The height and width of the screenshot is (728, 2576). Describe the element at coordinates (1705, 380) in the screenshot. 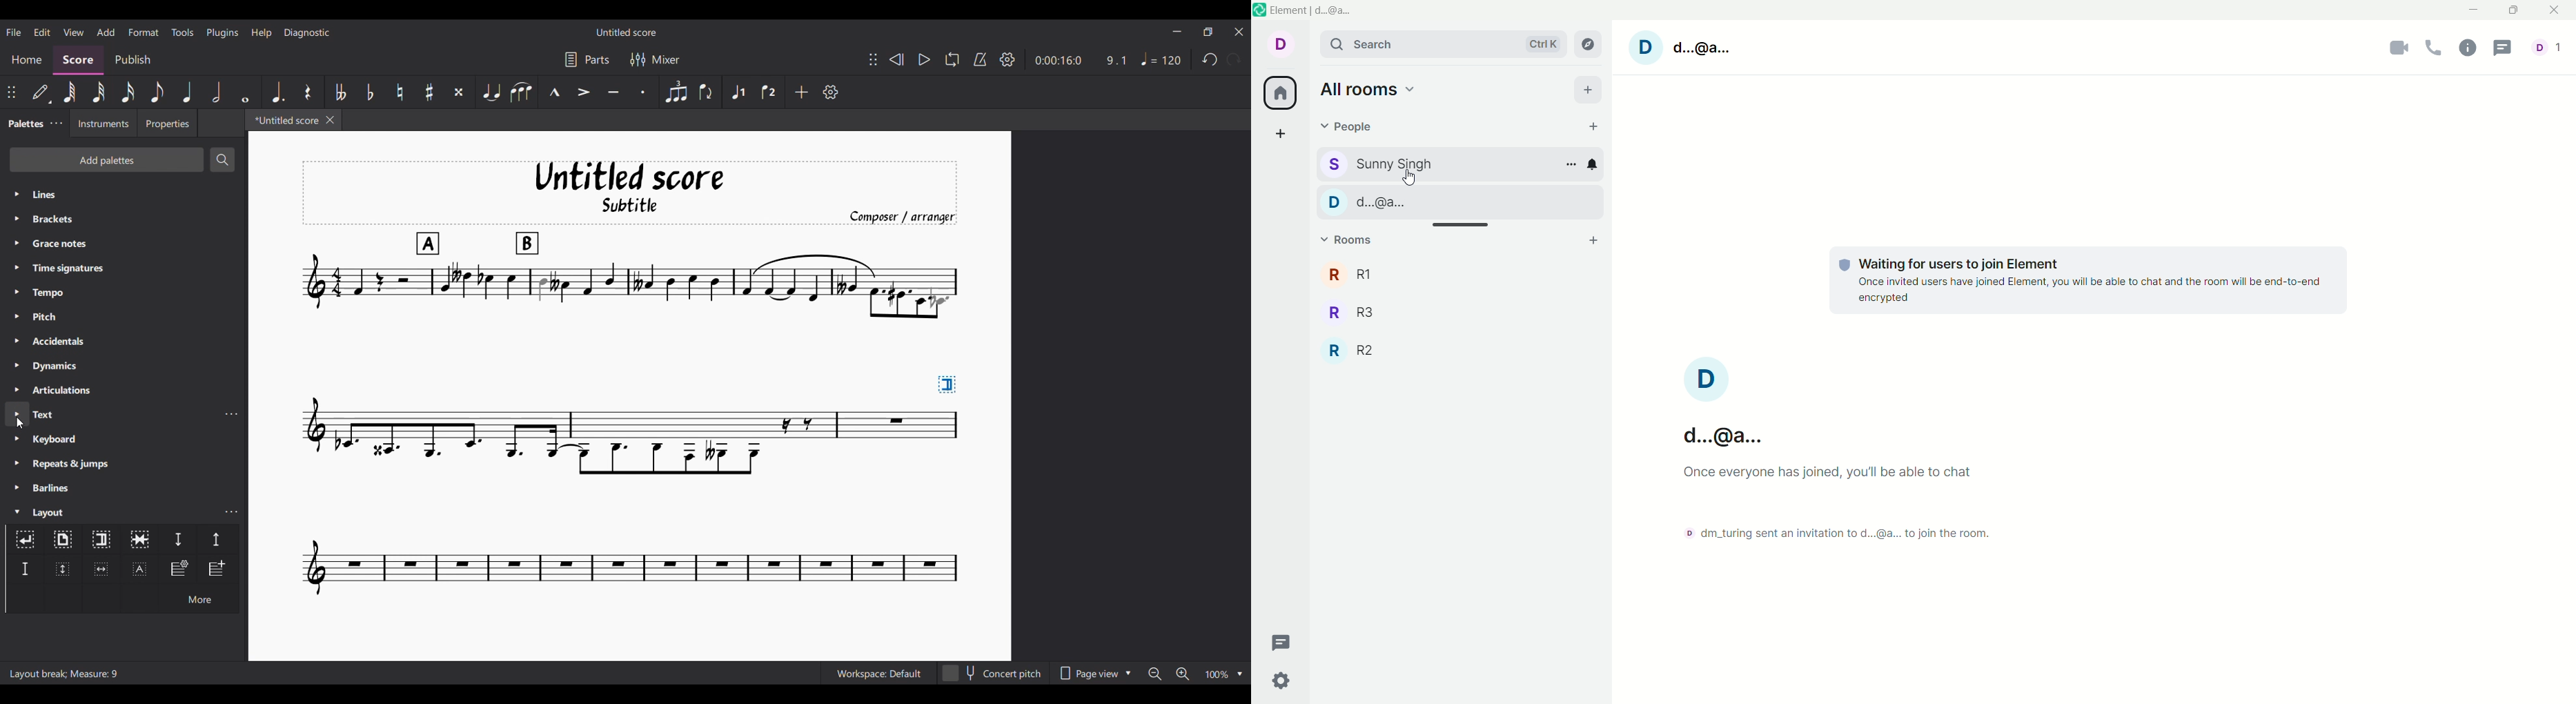

I see `account` at that location.